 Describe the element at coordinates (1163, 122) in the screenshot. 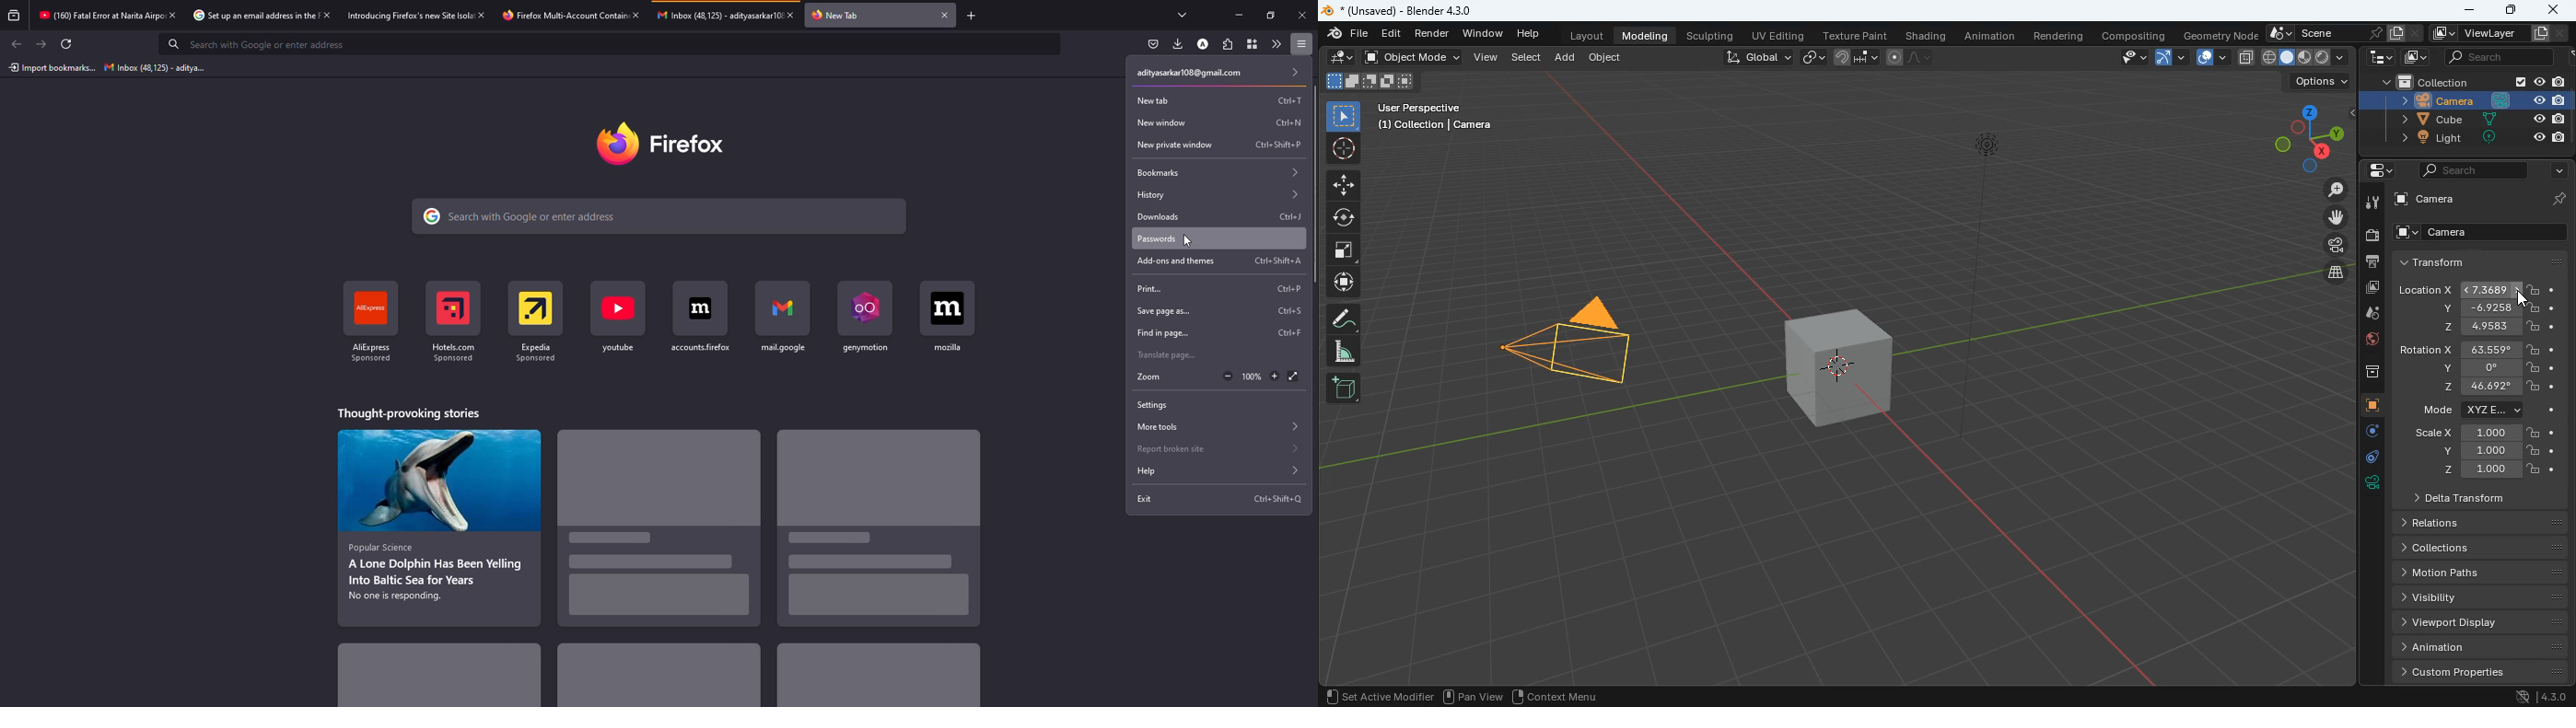

I see `new window` at that location.